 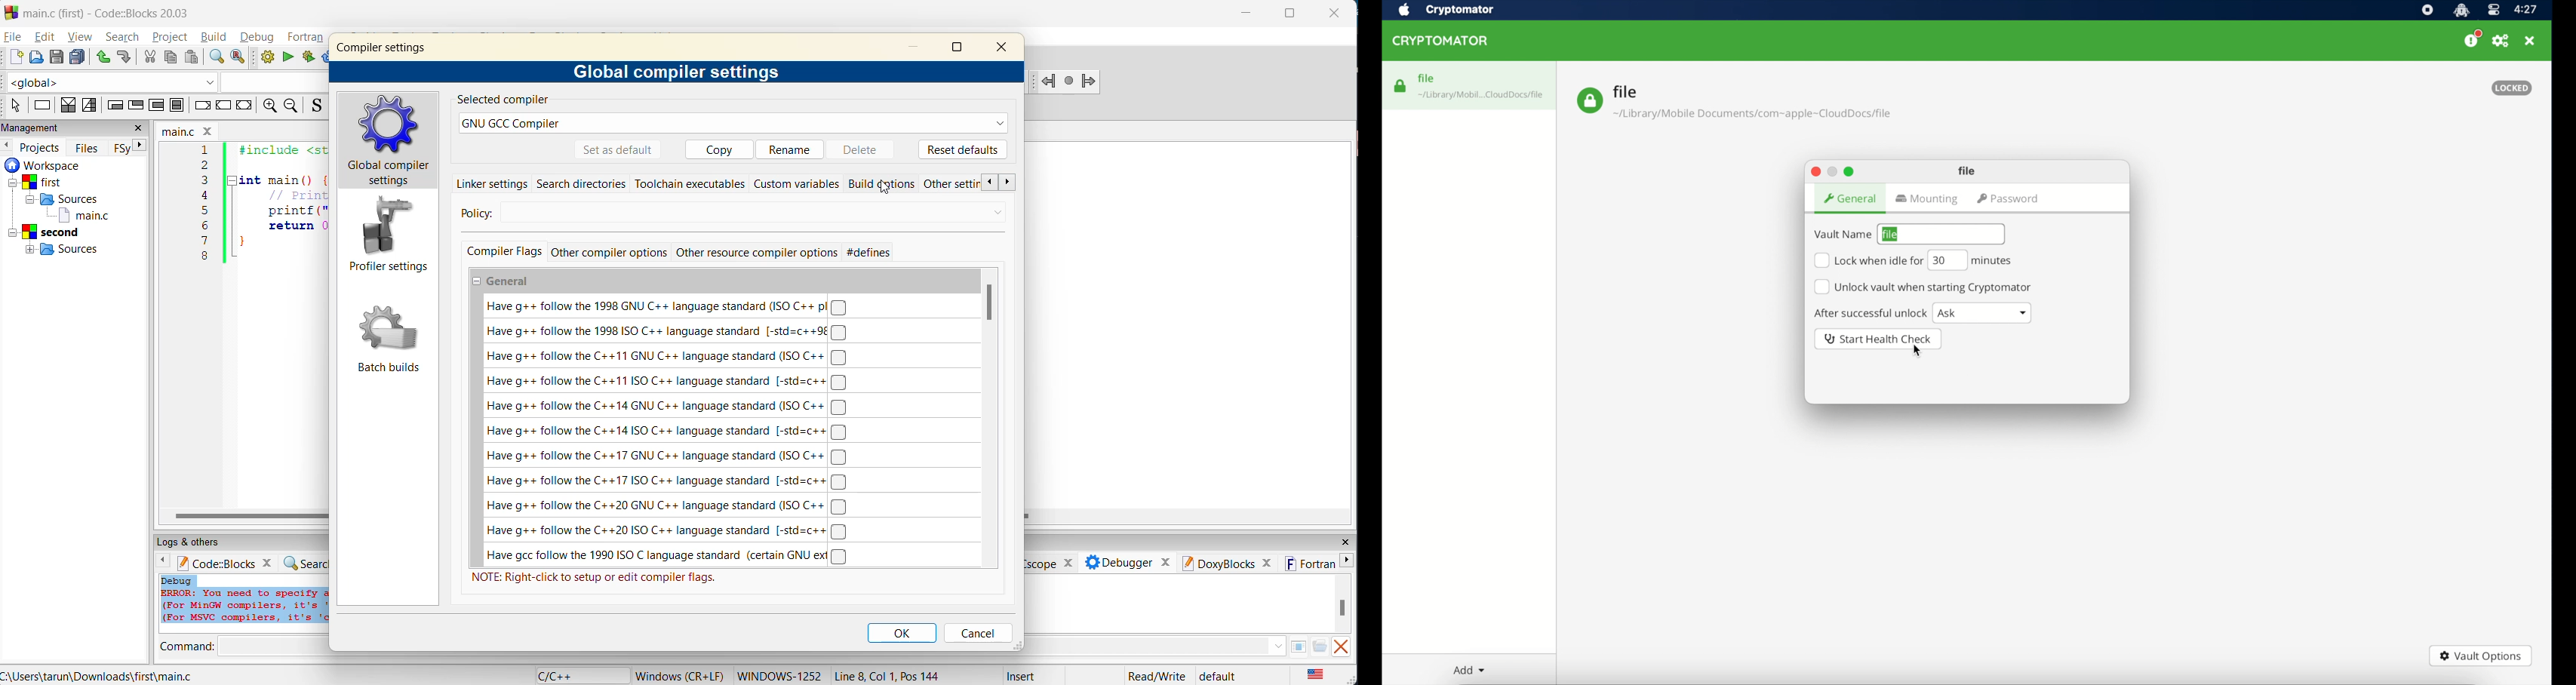 I want to click on general, so click(x=512, y=279).